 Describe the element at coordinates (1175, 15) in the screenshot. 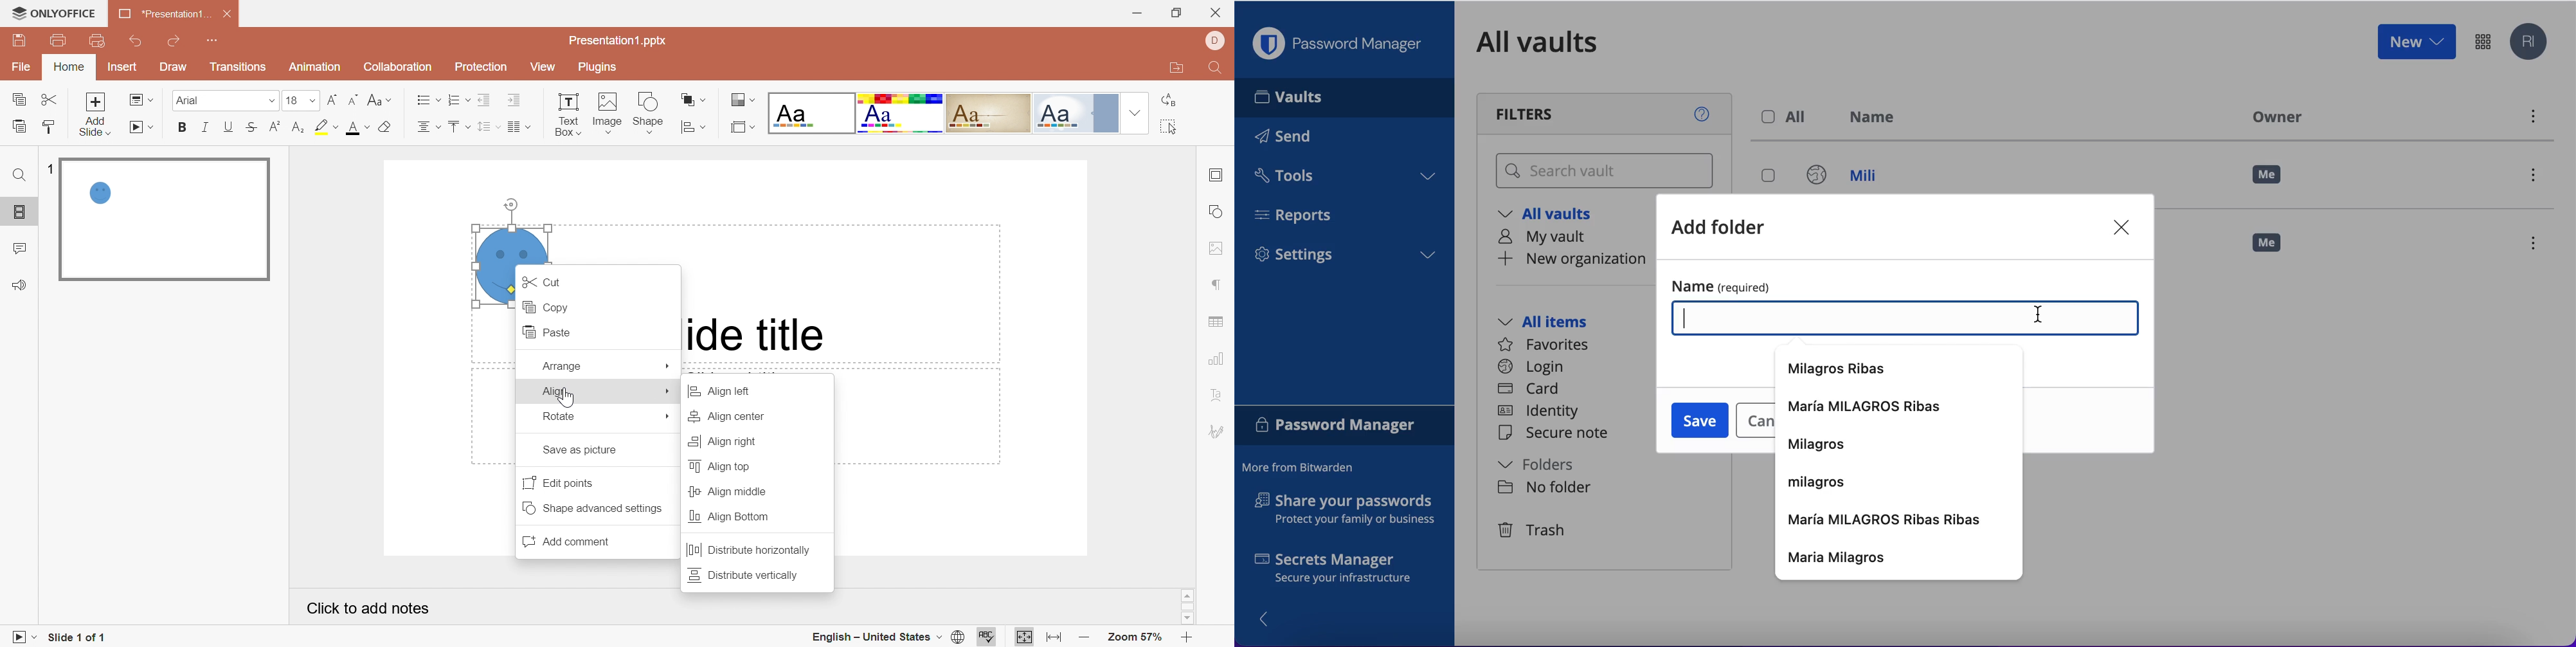

I see `Restore Down` at that location.